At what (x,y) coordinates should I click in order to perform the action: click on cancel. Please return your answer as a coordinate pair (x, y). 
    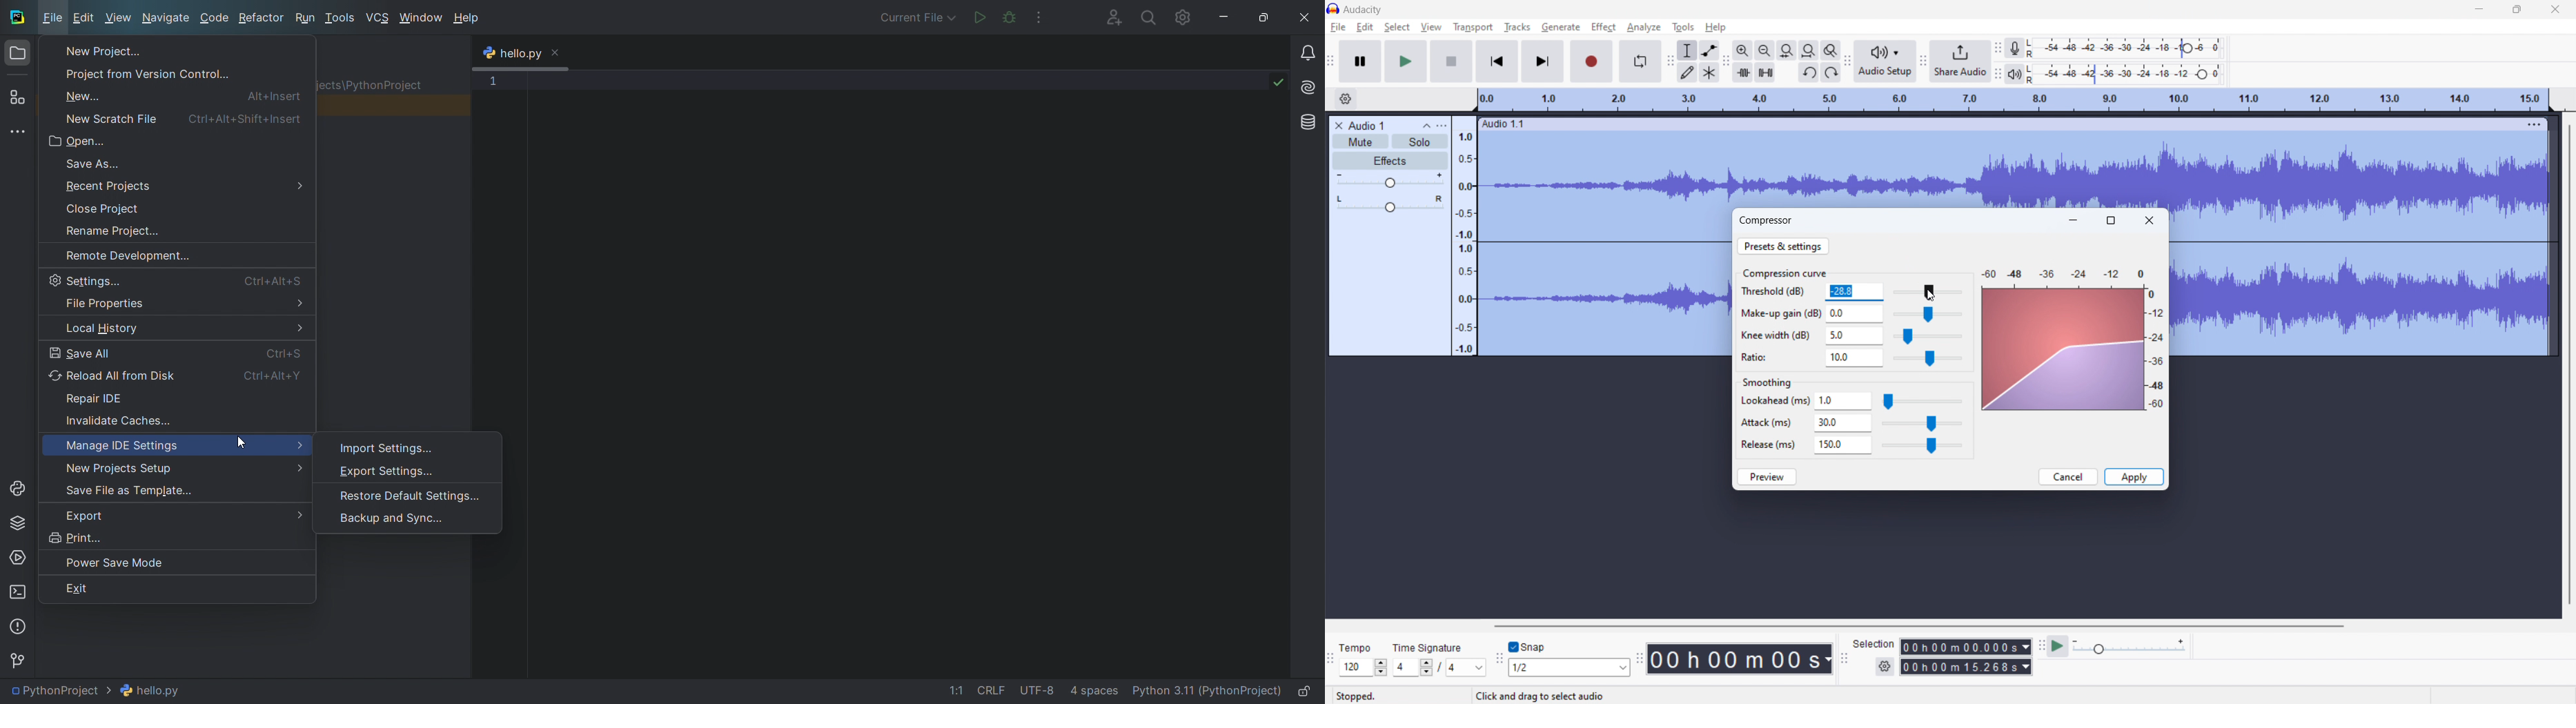
    Looking at the image, I should click on (2068, 477).